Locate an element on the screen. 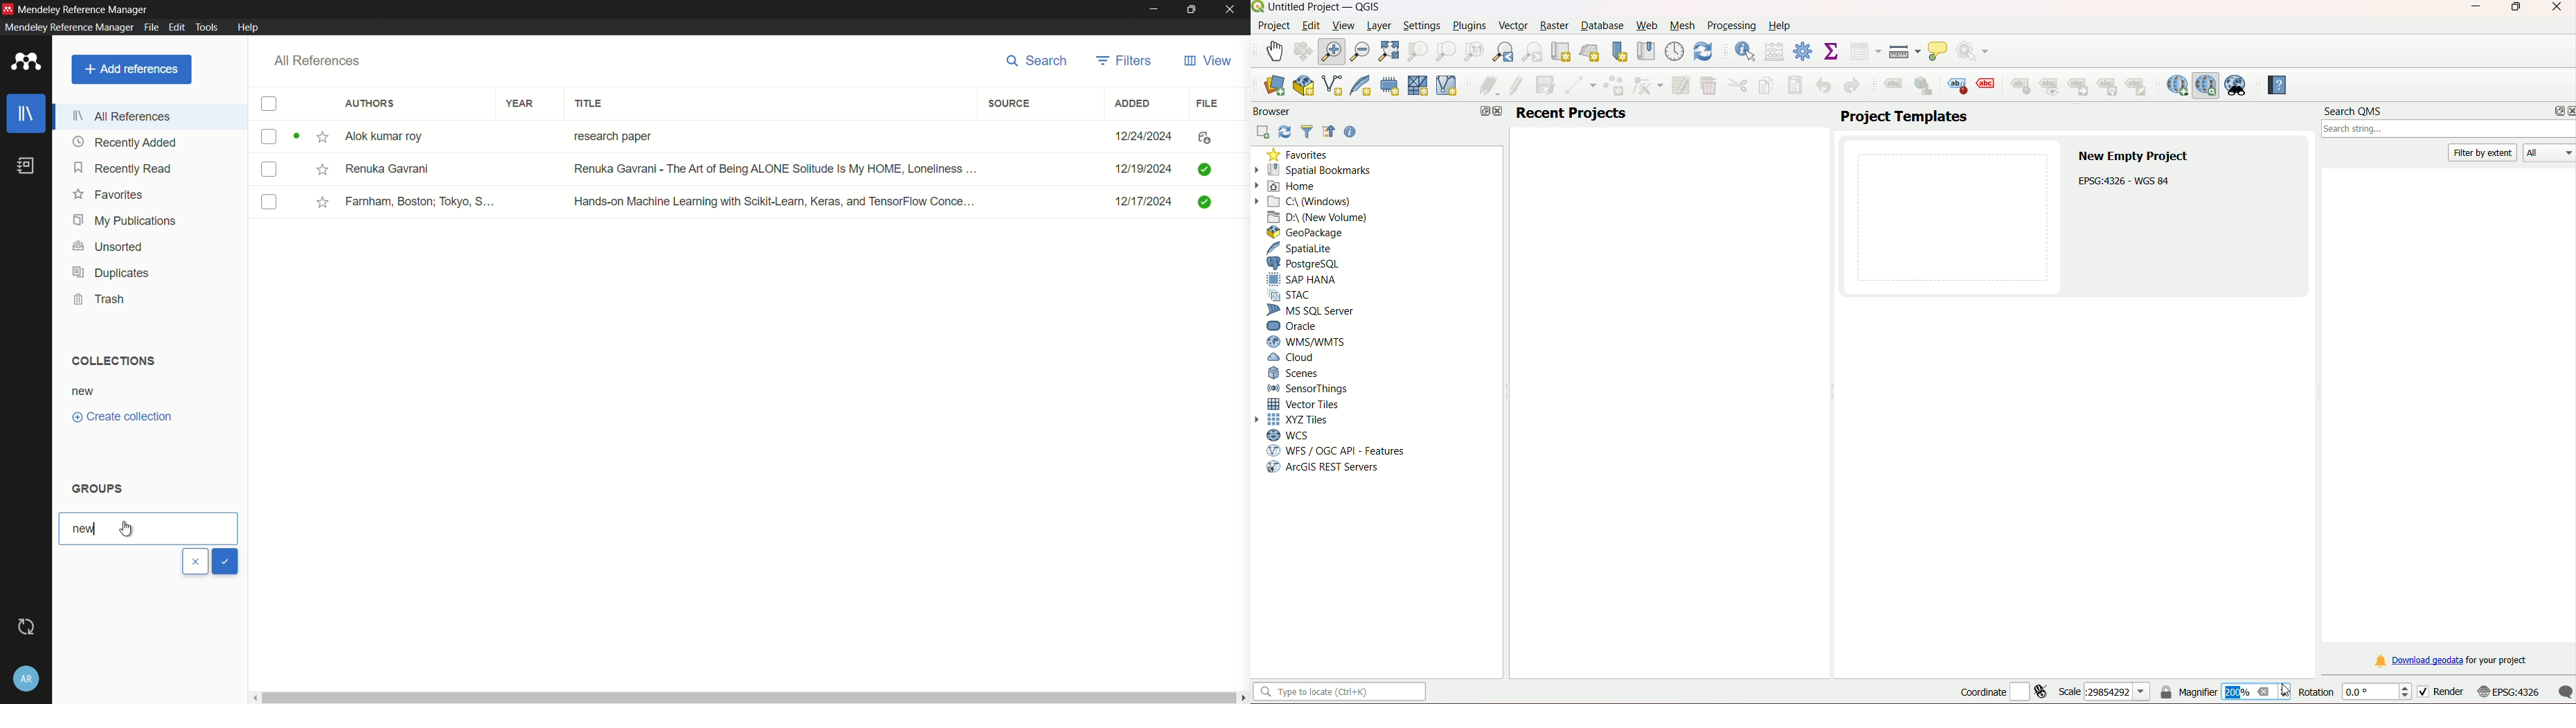  download is located at coordinates (1201, 139).